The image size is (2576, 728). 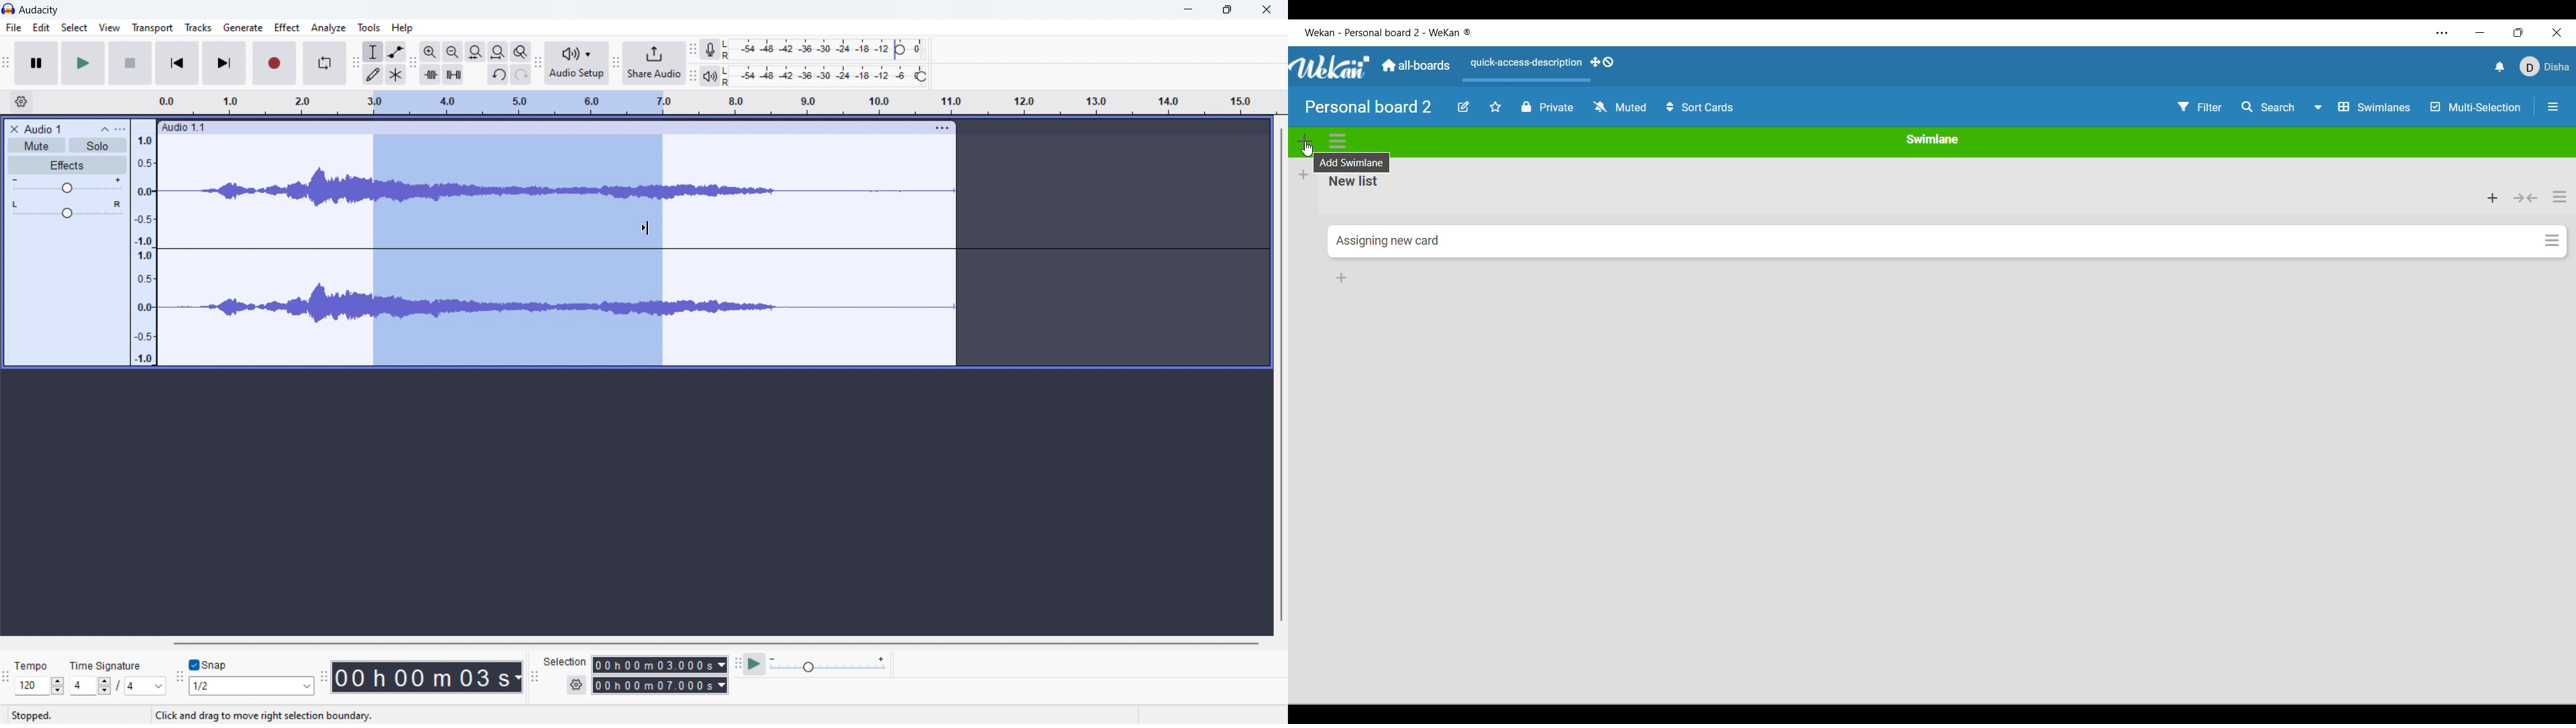 I want to click on envelop tool, so click(x=396, y=52).